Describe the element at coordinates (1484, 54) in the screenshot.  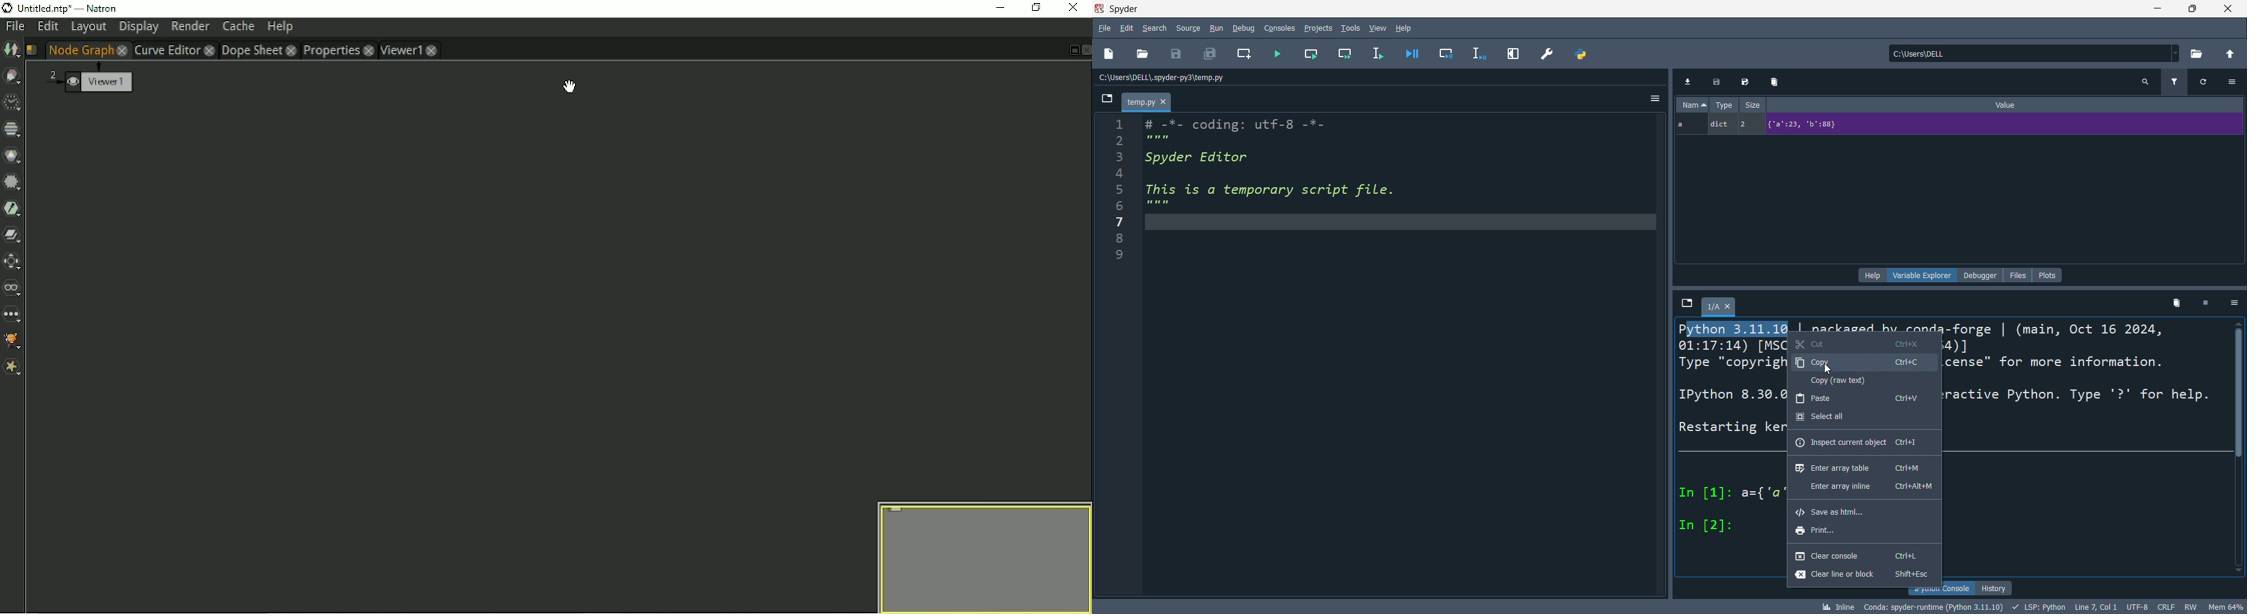
I see `debug line` at that location.